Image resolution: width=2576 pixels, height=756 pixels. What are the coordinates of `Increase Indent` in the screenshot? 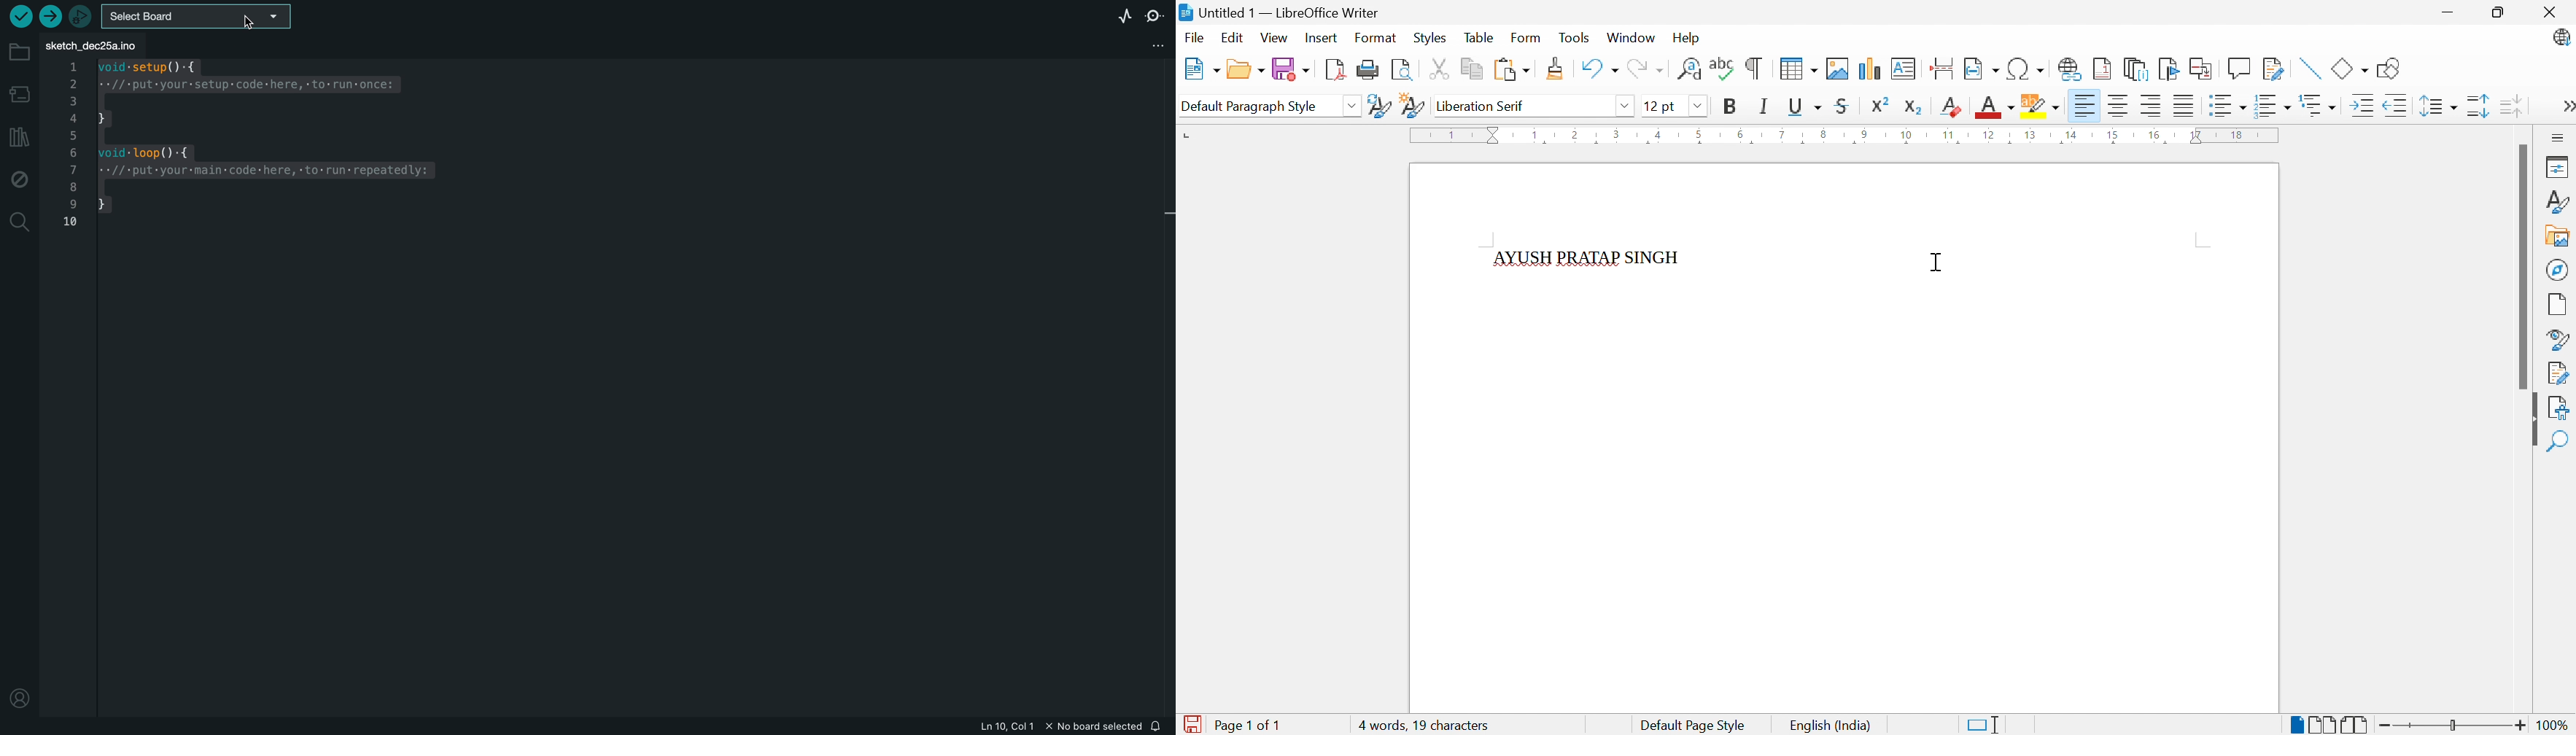 It's located at (2362, 106).